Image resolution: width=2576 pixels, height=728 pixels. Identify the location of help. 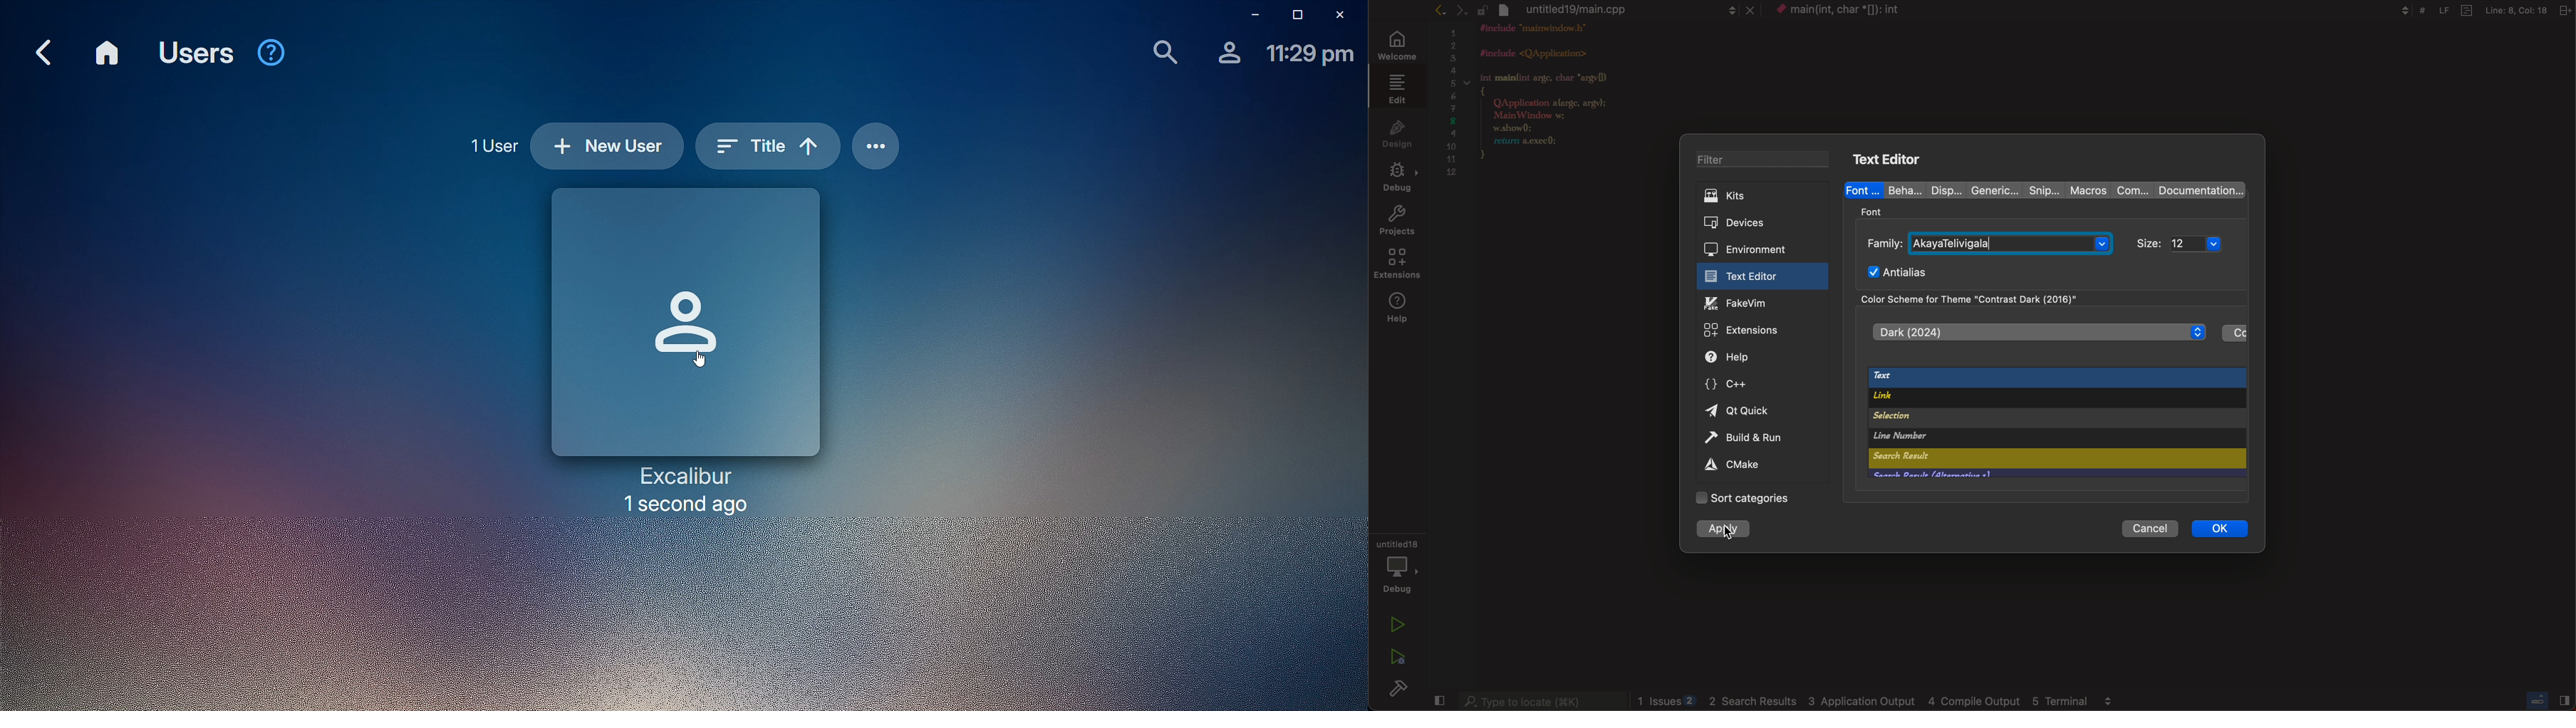
(1398, 309).